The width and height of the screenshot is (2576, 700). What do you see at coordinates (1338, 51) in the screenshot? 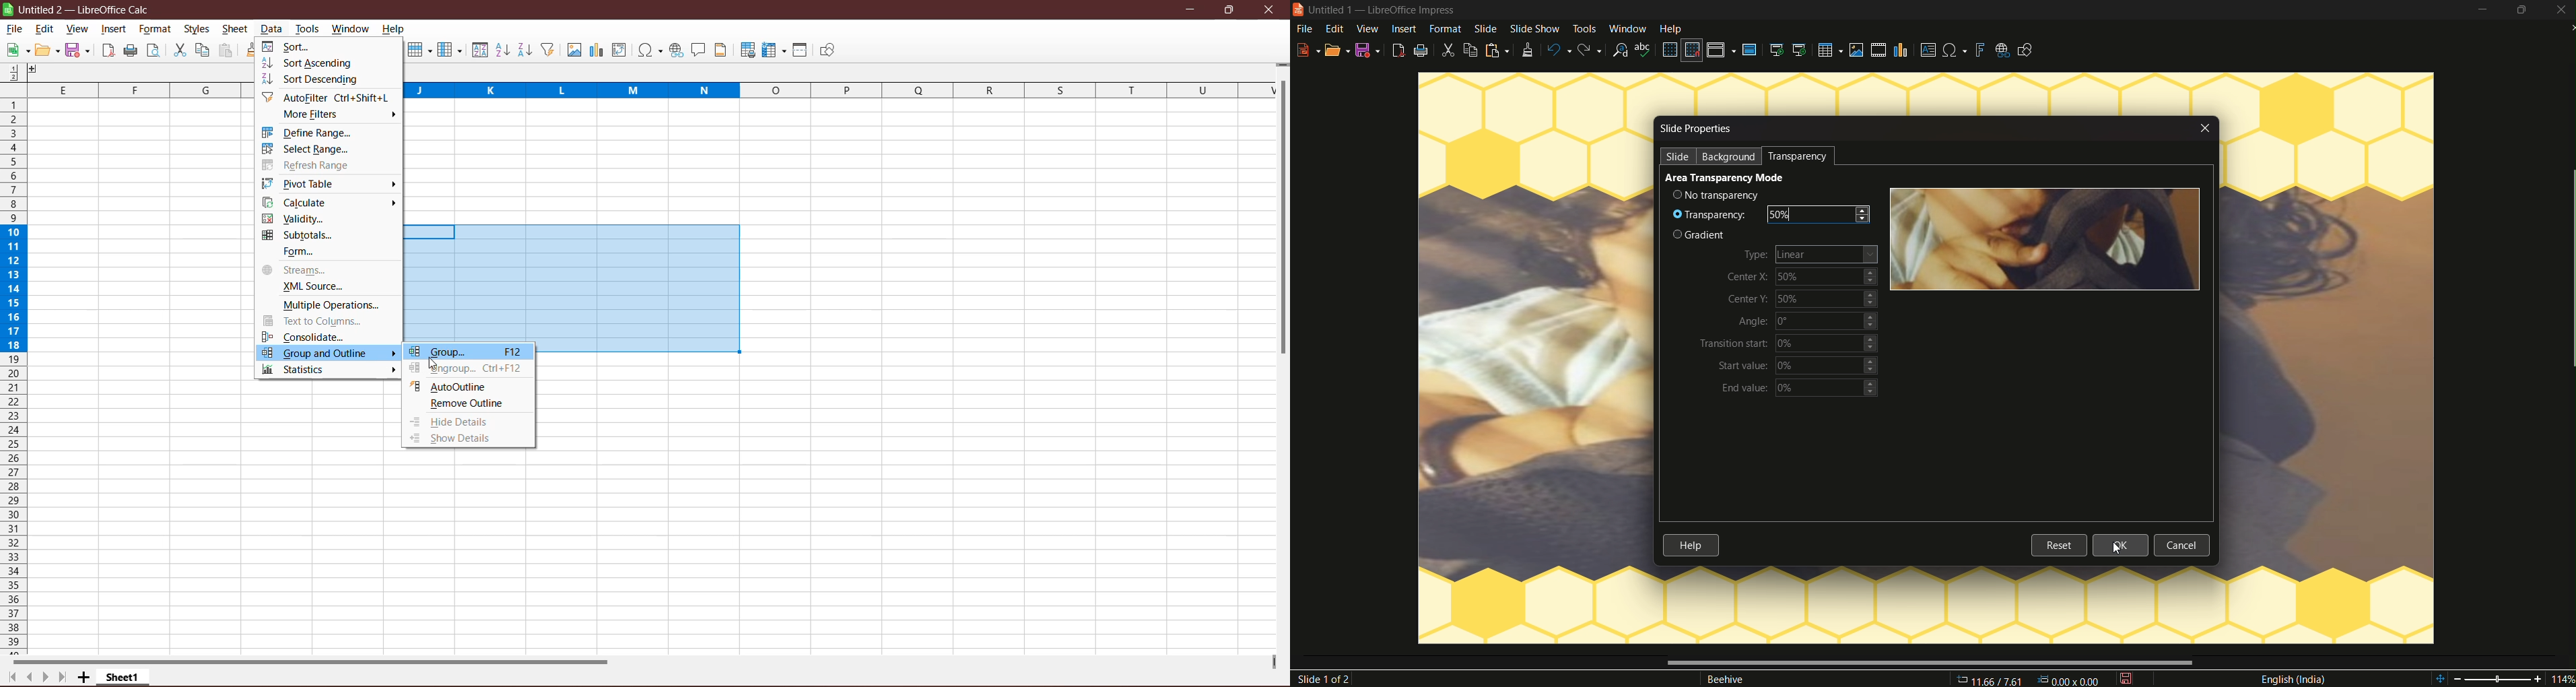
I see `open` at bounding box center [1338, 51].